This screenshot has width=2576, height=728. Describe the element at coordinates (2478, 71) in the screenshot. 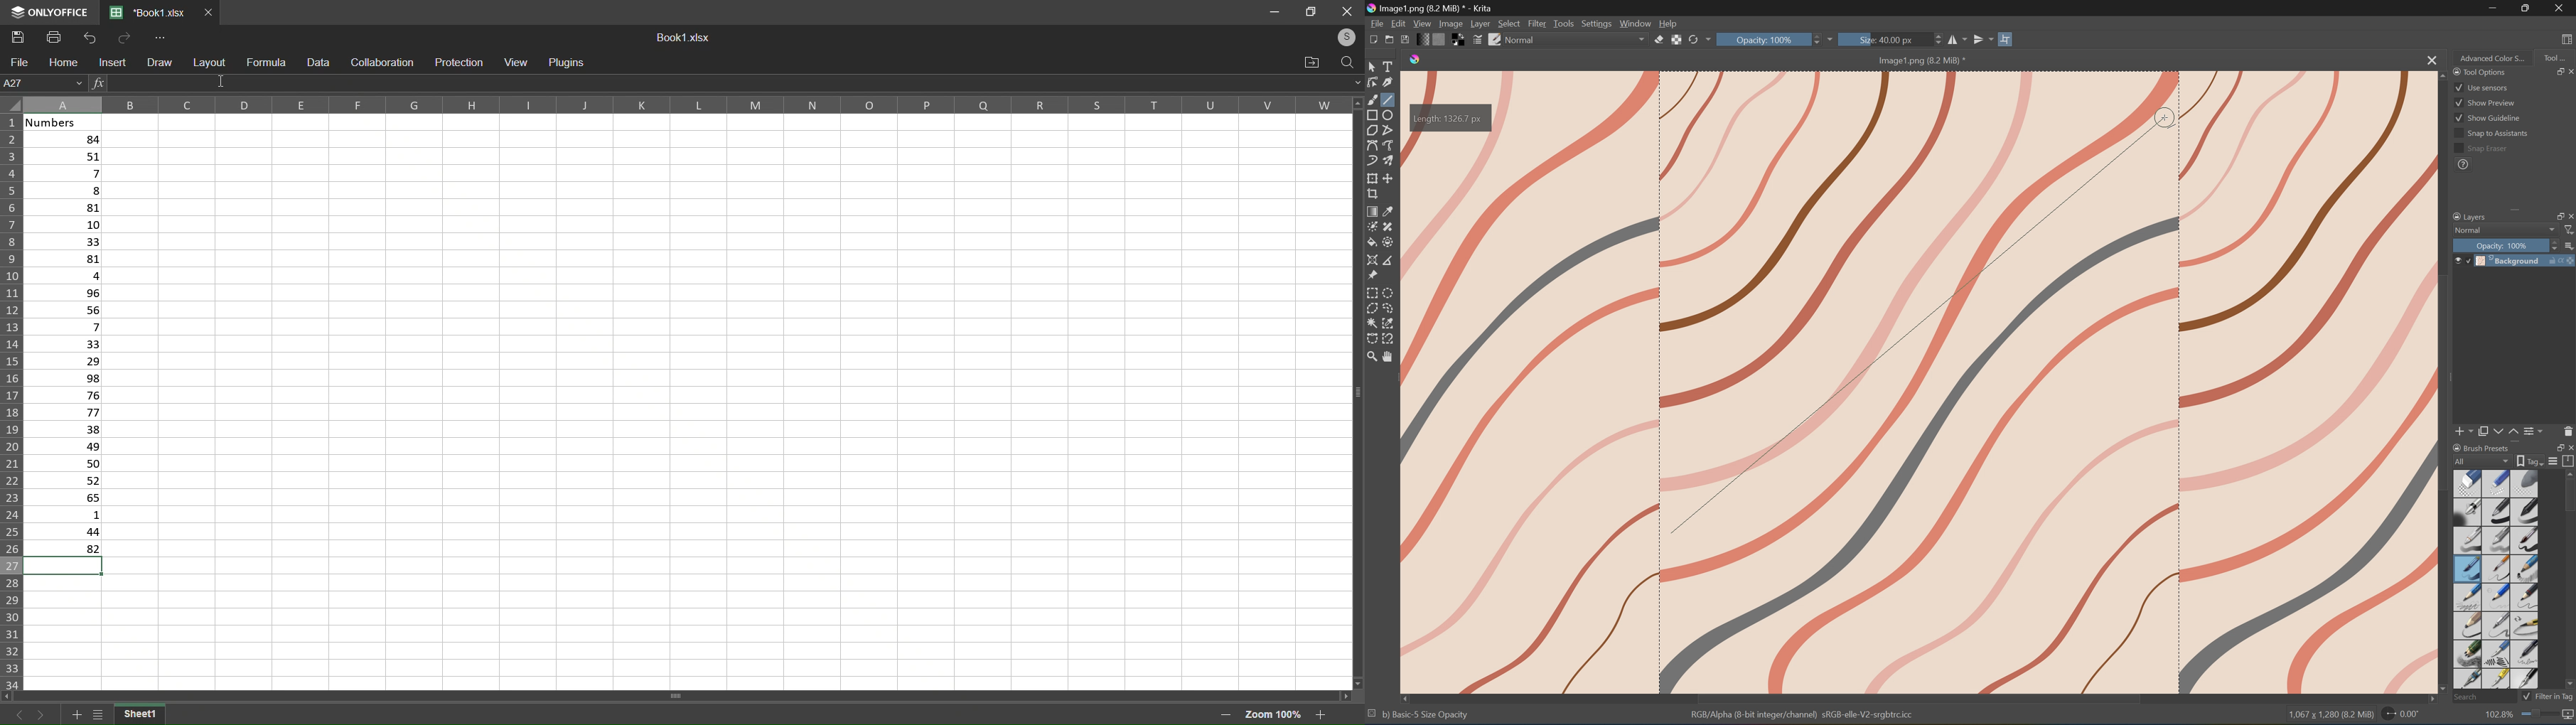

I see `Tool Options` at that location.